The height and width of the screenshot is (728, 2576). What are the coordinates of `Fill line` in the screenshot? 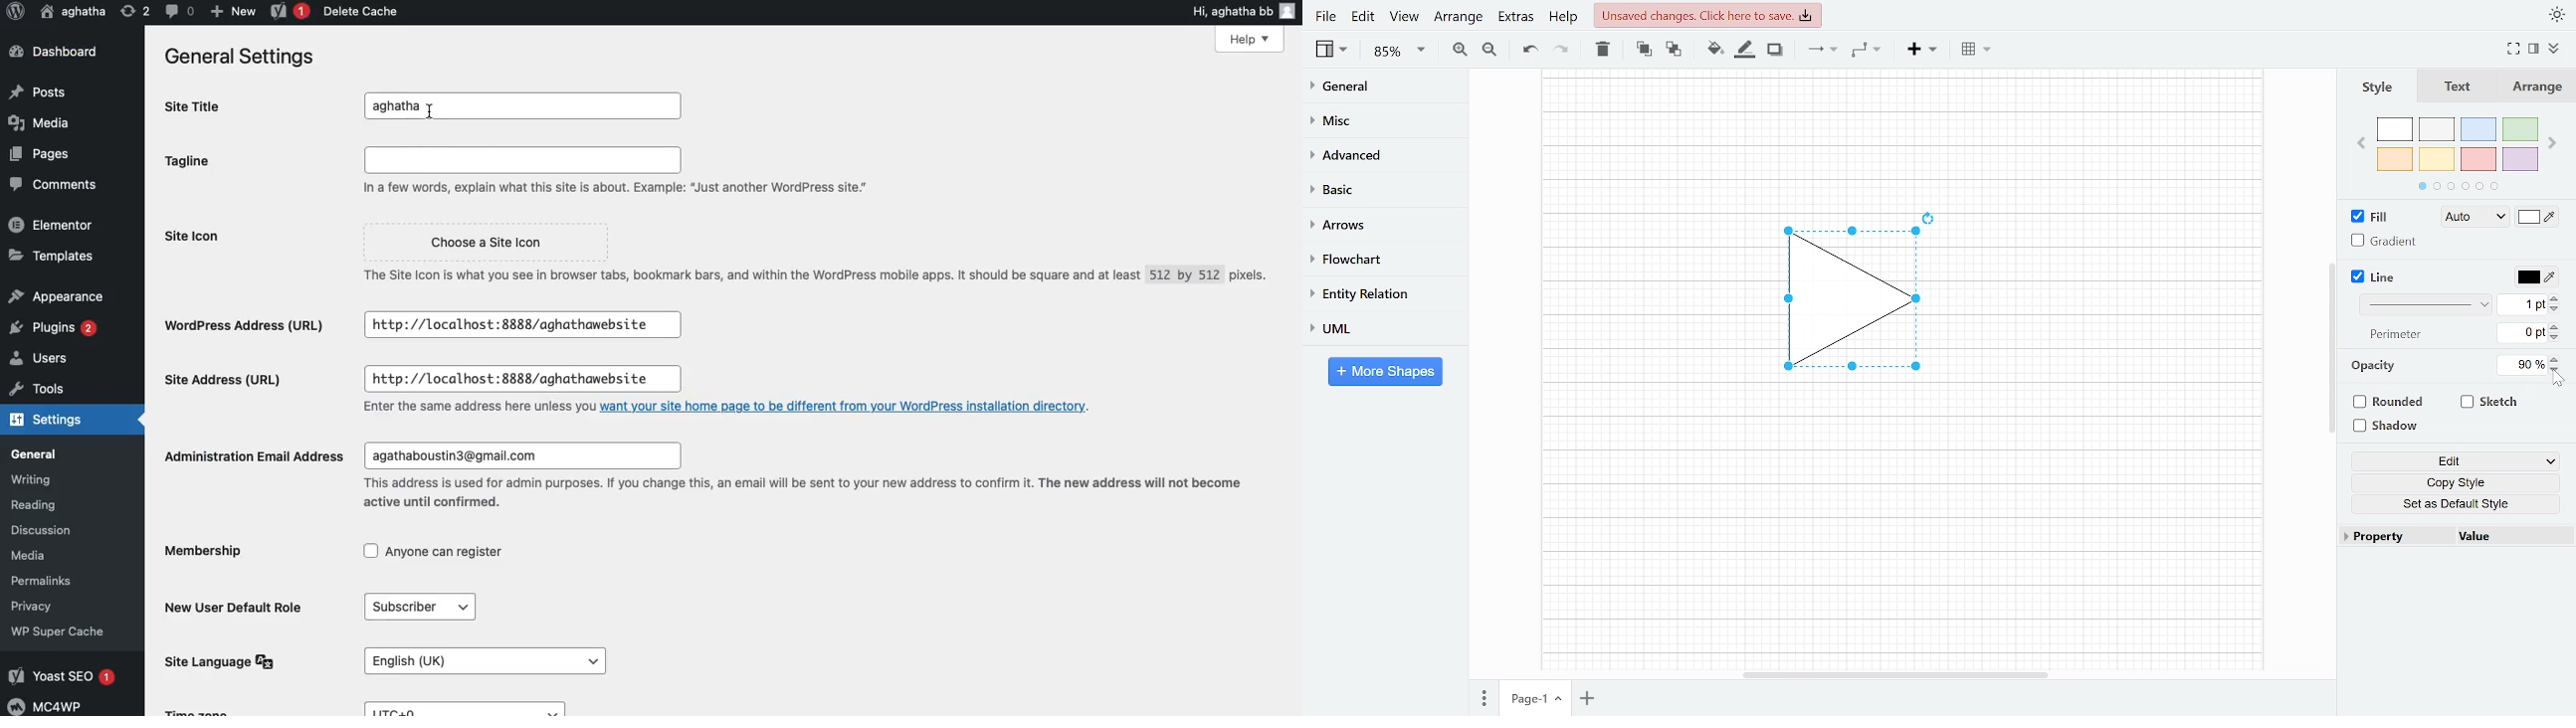 It's located at (1744, 50).